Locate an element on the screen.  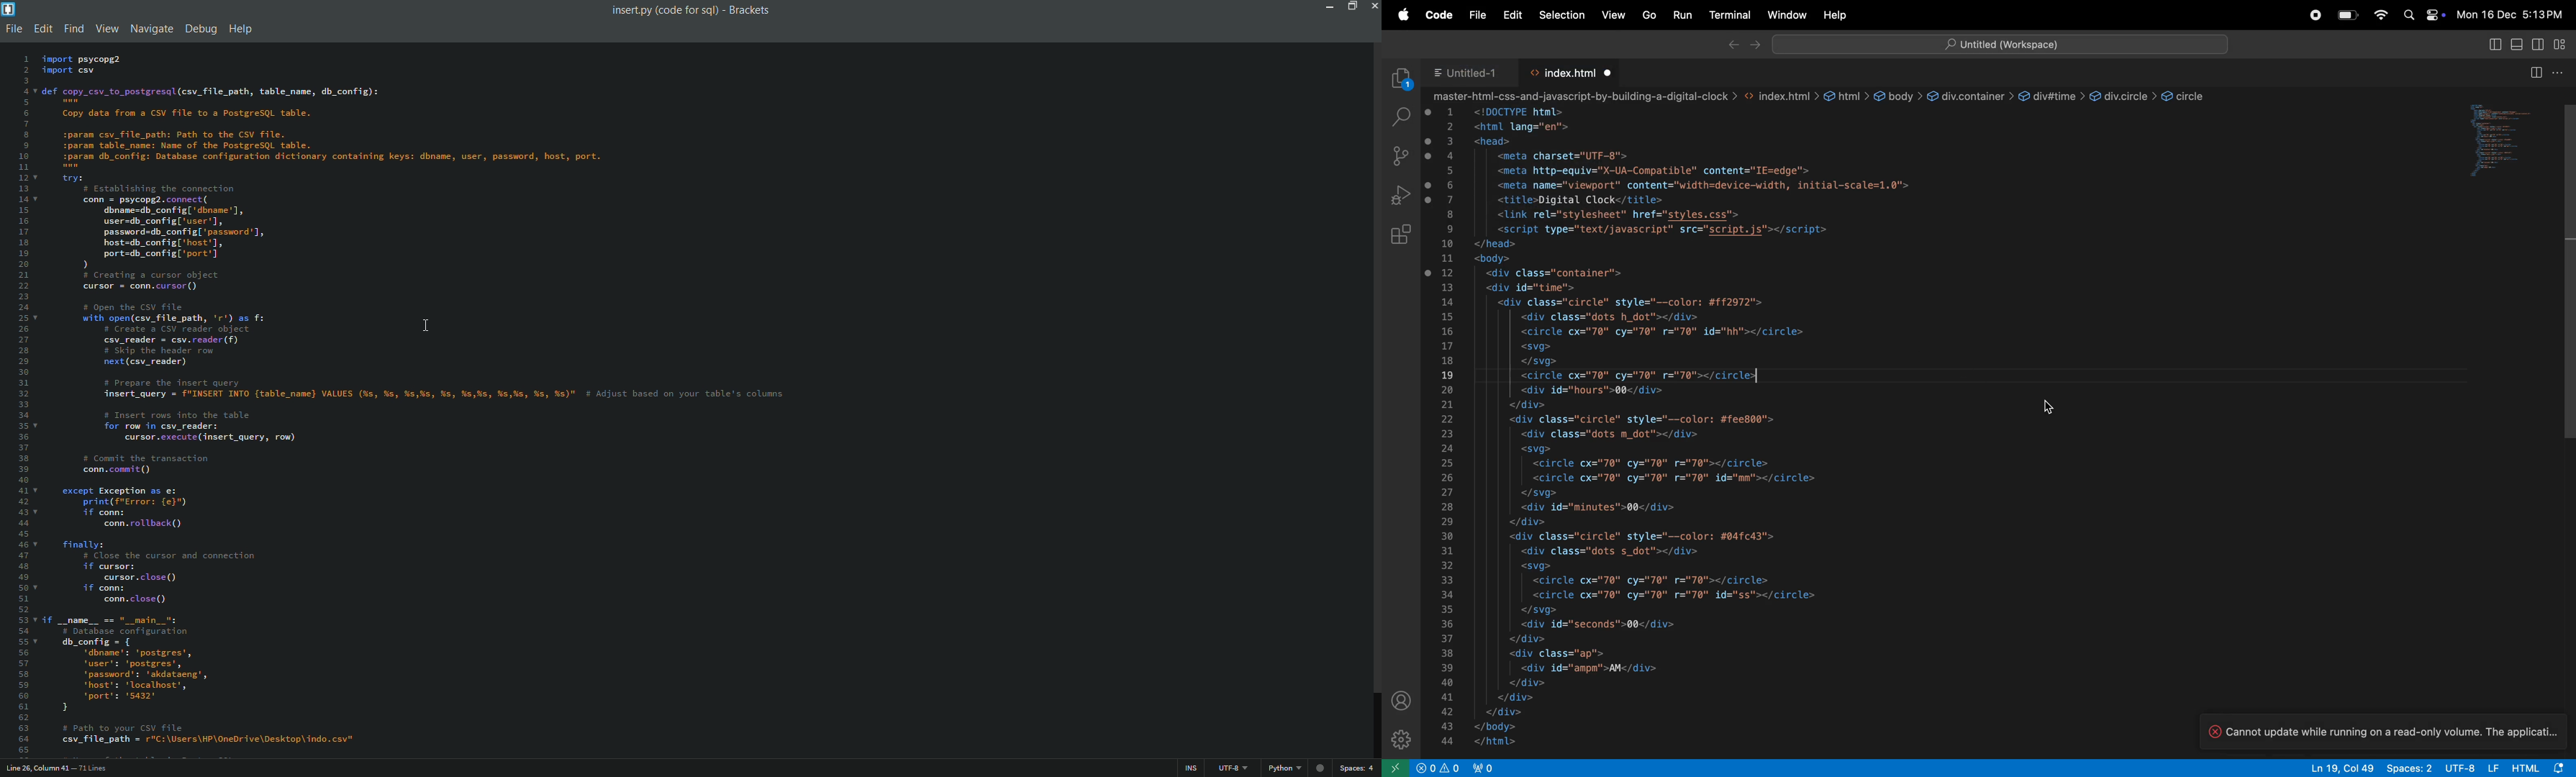
</div> is located at coordinates (1511, 697).